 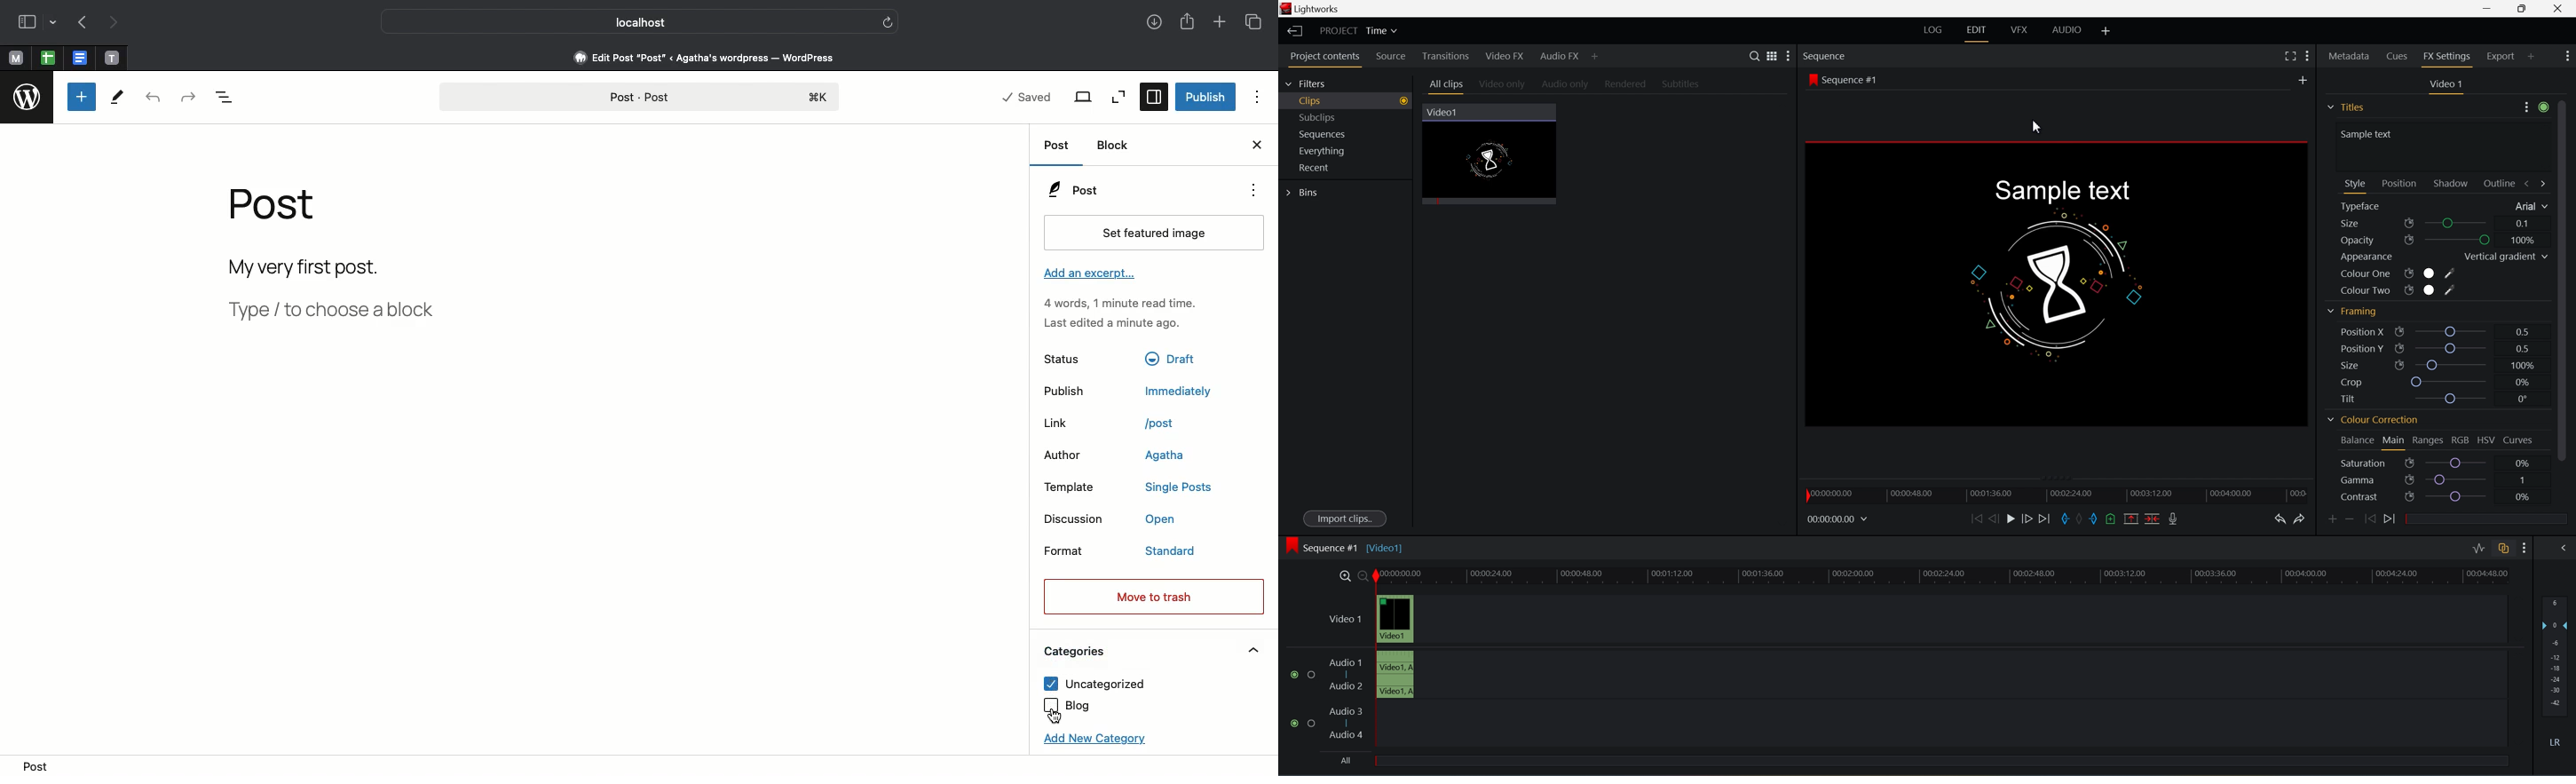 I want to click on Immediately, so click(x=1182, y=391).